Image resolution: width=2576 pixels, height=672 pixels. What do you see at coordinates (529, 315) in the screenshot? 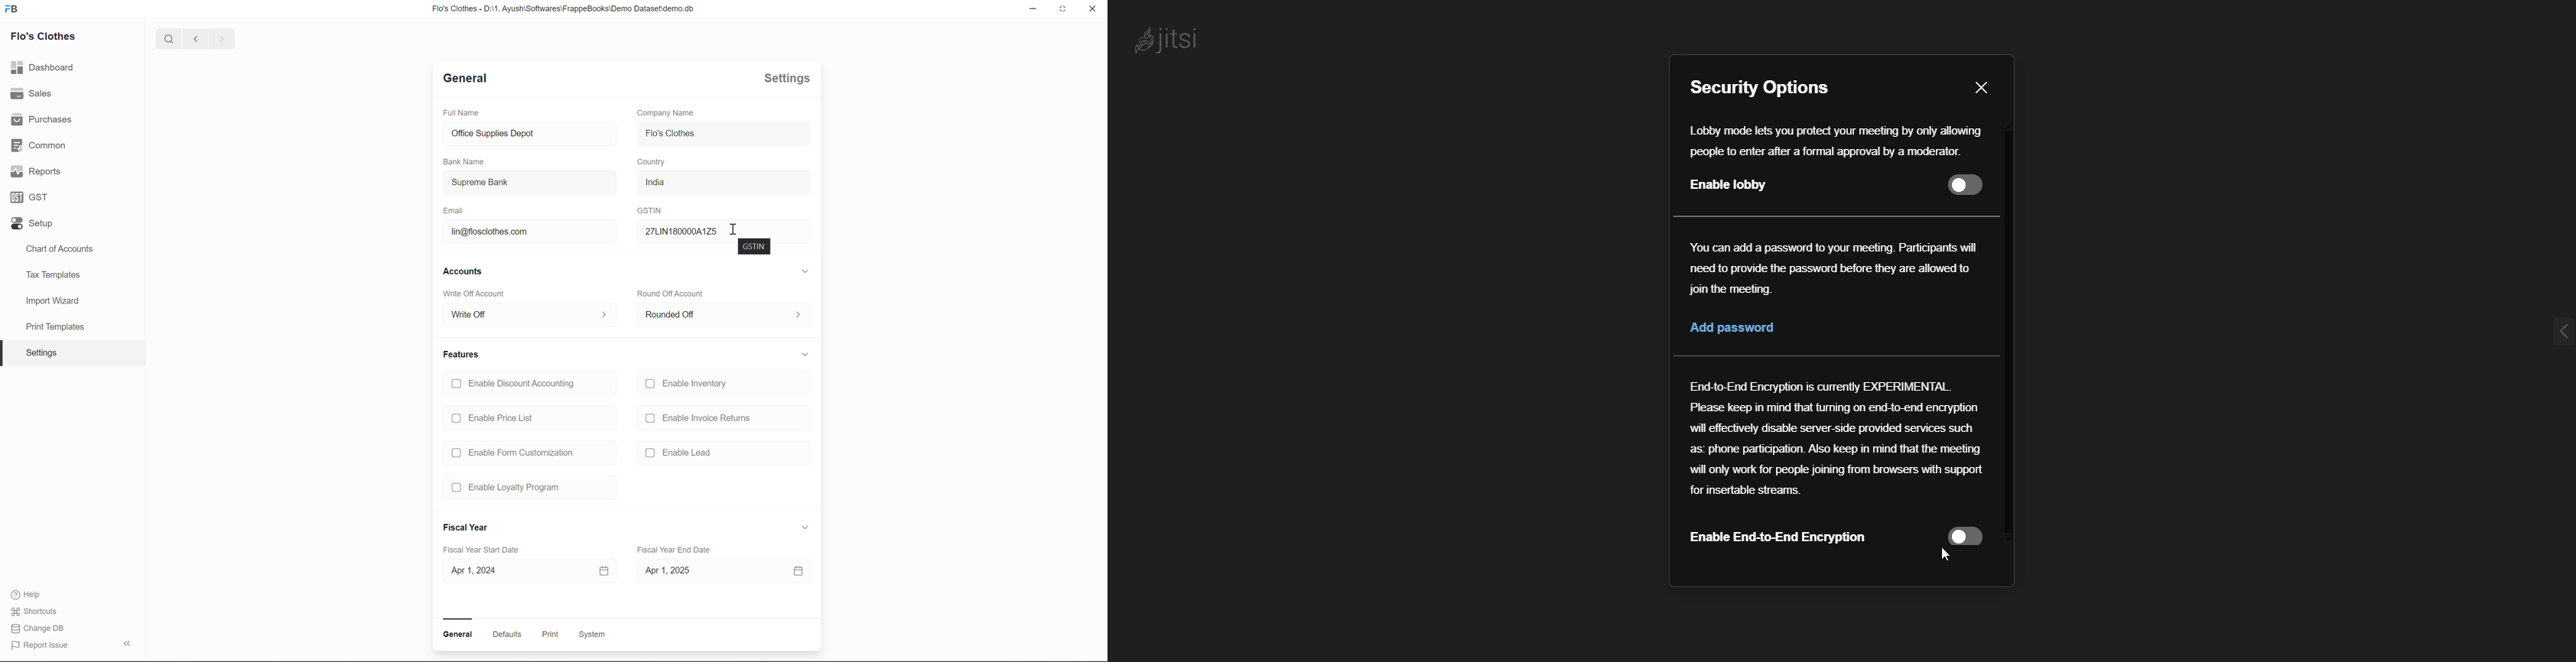
I see `Write Off` at bounding box center [529, 315].